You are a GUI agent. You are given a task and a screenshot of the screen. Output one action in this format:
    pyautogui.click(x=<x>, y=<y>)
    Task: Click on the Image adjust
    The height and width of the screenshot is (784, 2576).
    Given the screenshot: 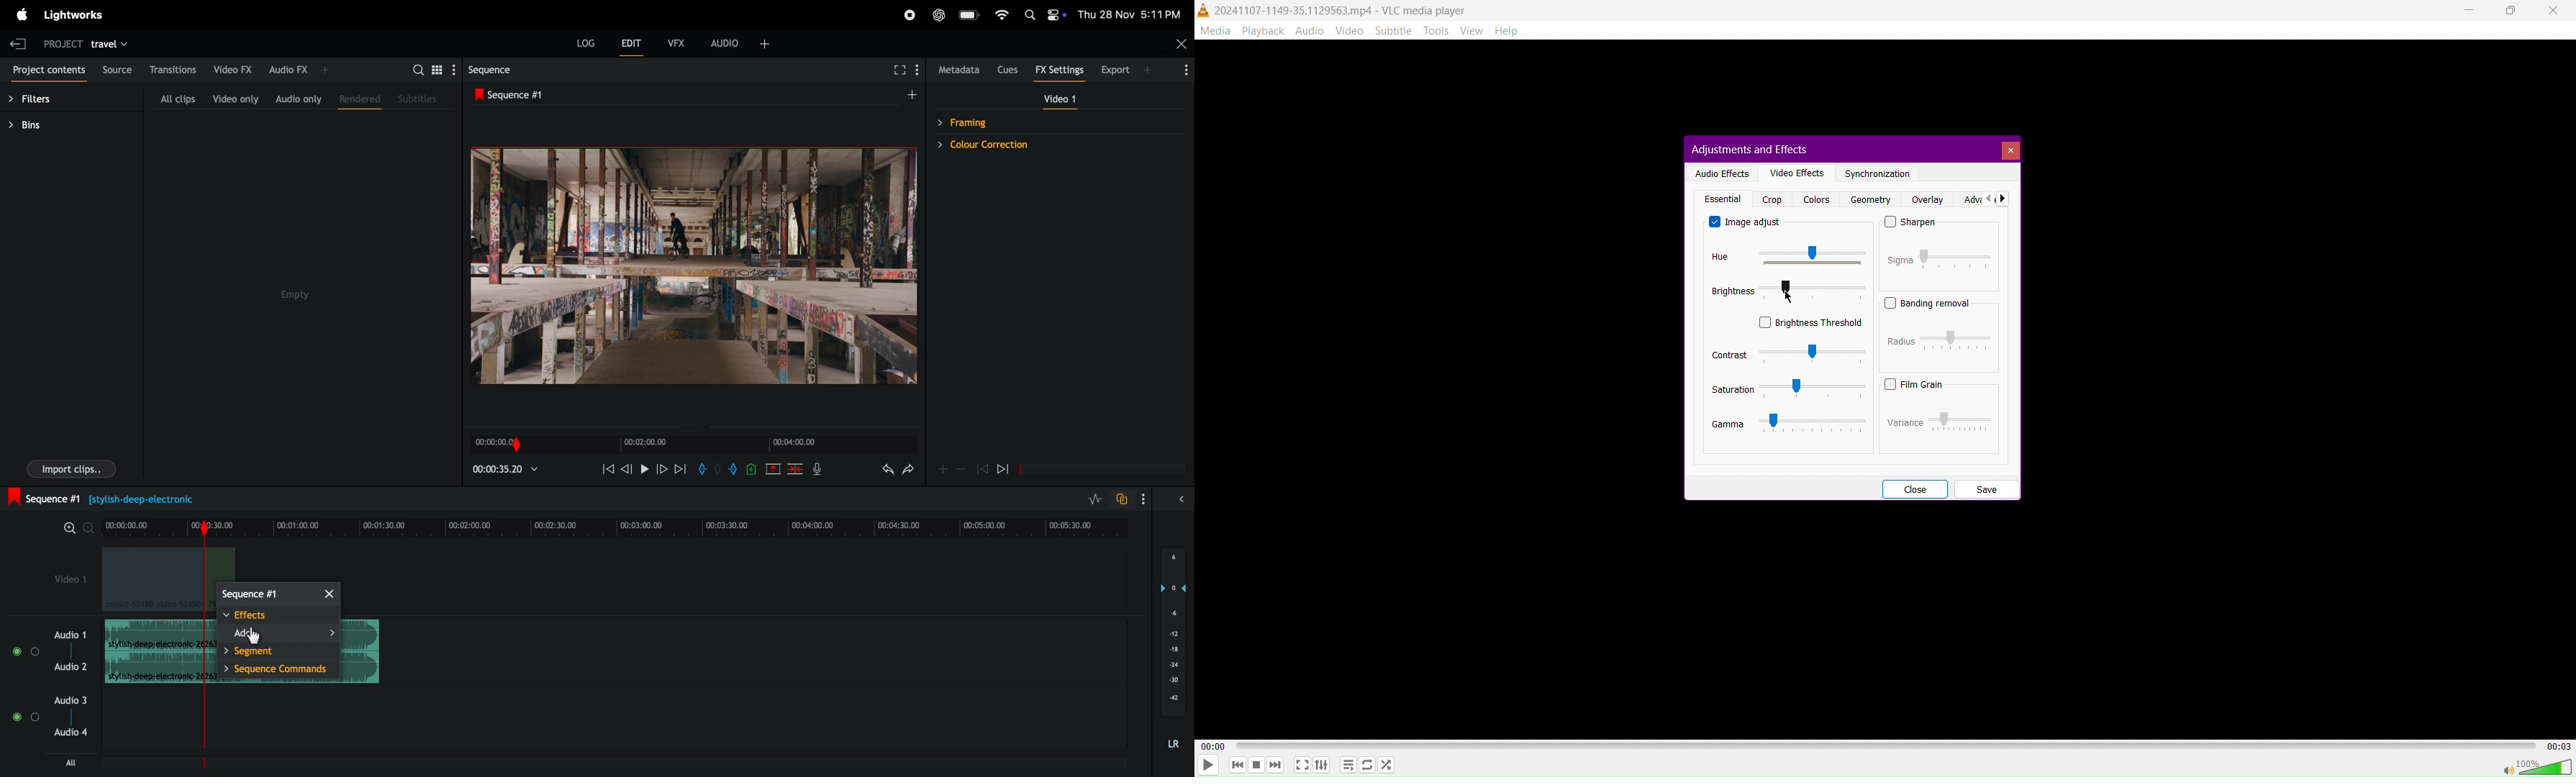 What is the action you would take?
    pyautogui.click(x=1747, y=222)
    